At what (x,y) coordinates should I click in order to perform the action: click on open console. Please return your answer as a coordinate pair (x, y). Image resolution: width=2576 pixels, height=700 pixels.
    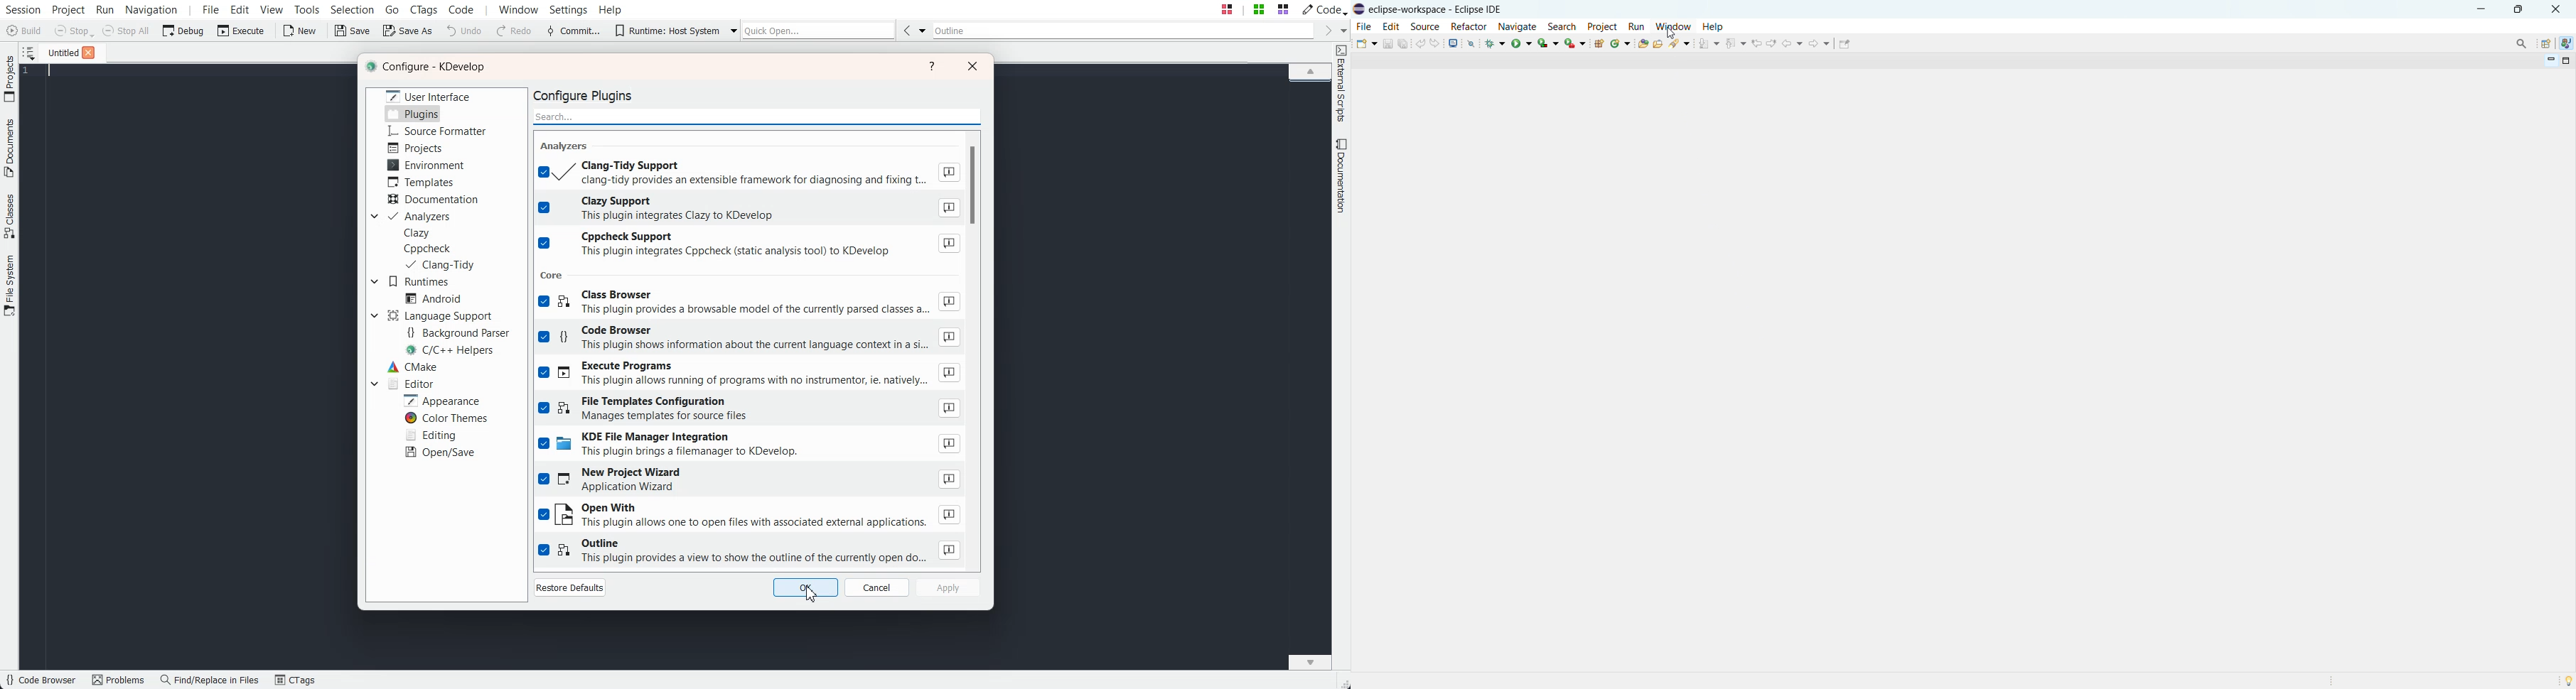
    Looking at the image, I should click on (1453, 43).